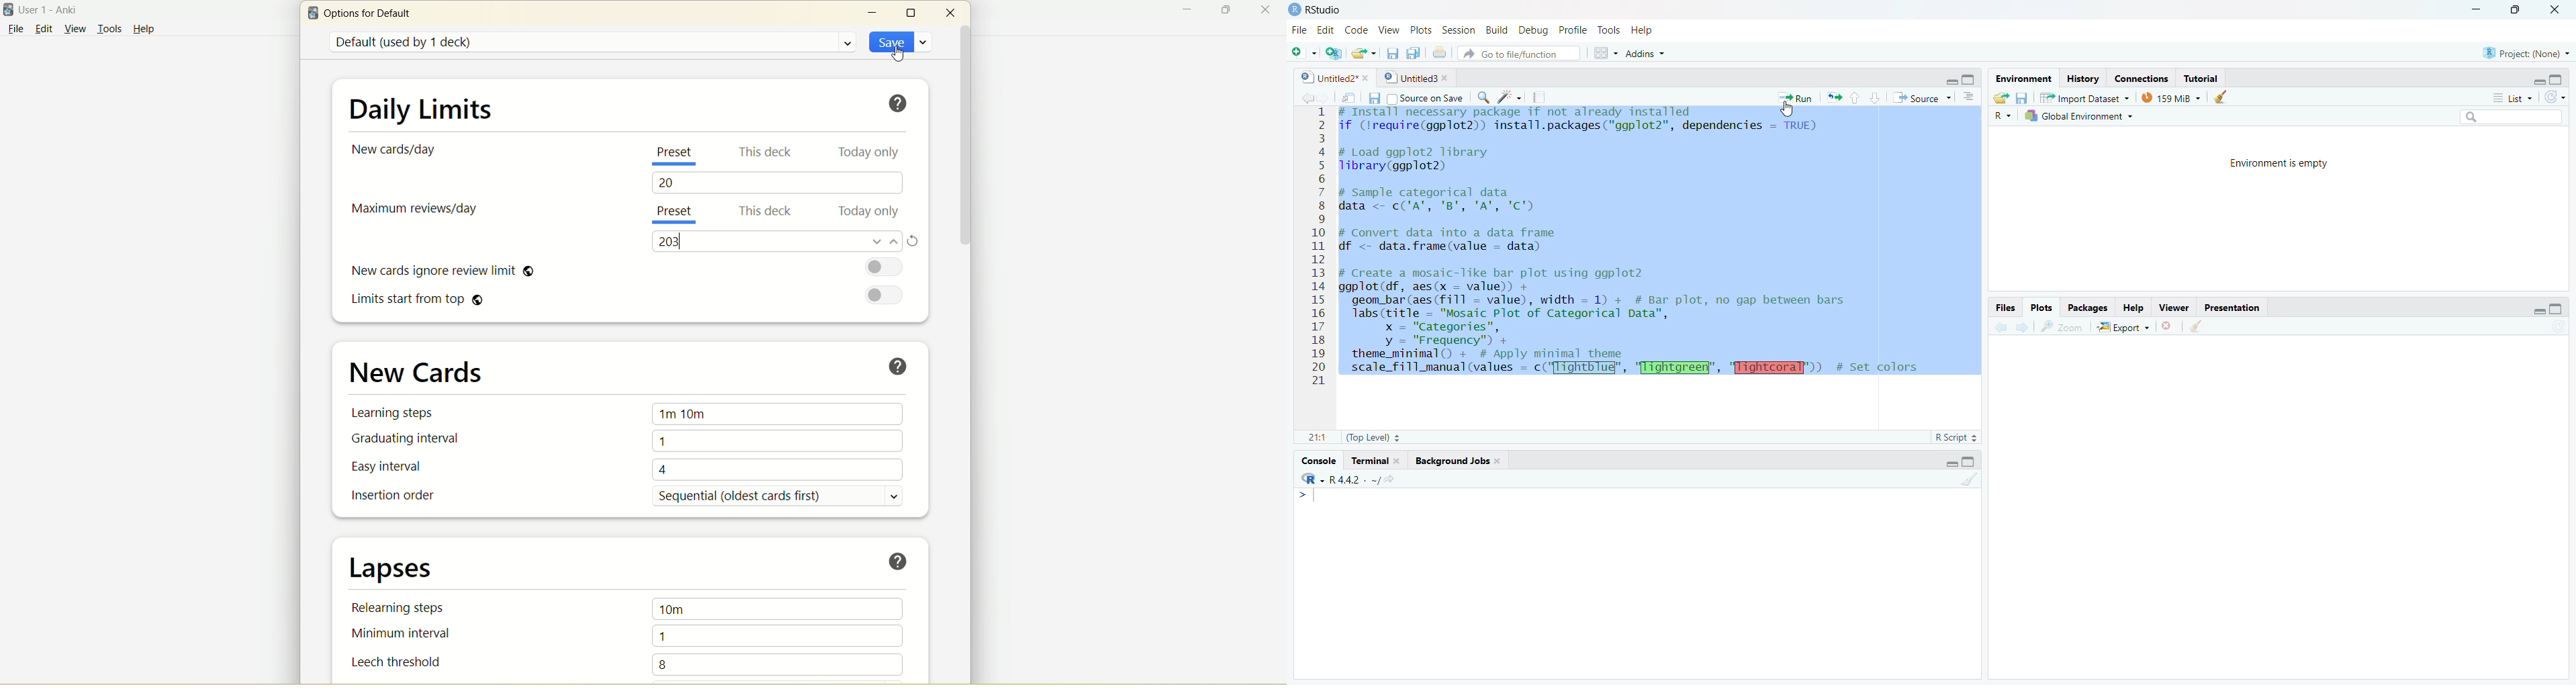 The image size is (2576, 700). Describe the element at coordinates (1424, 98) in the screenshot. I see `Source on save` at that location.